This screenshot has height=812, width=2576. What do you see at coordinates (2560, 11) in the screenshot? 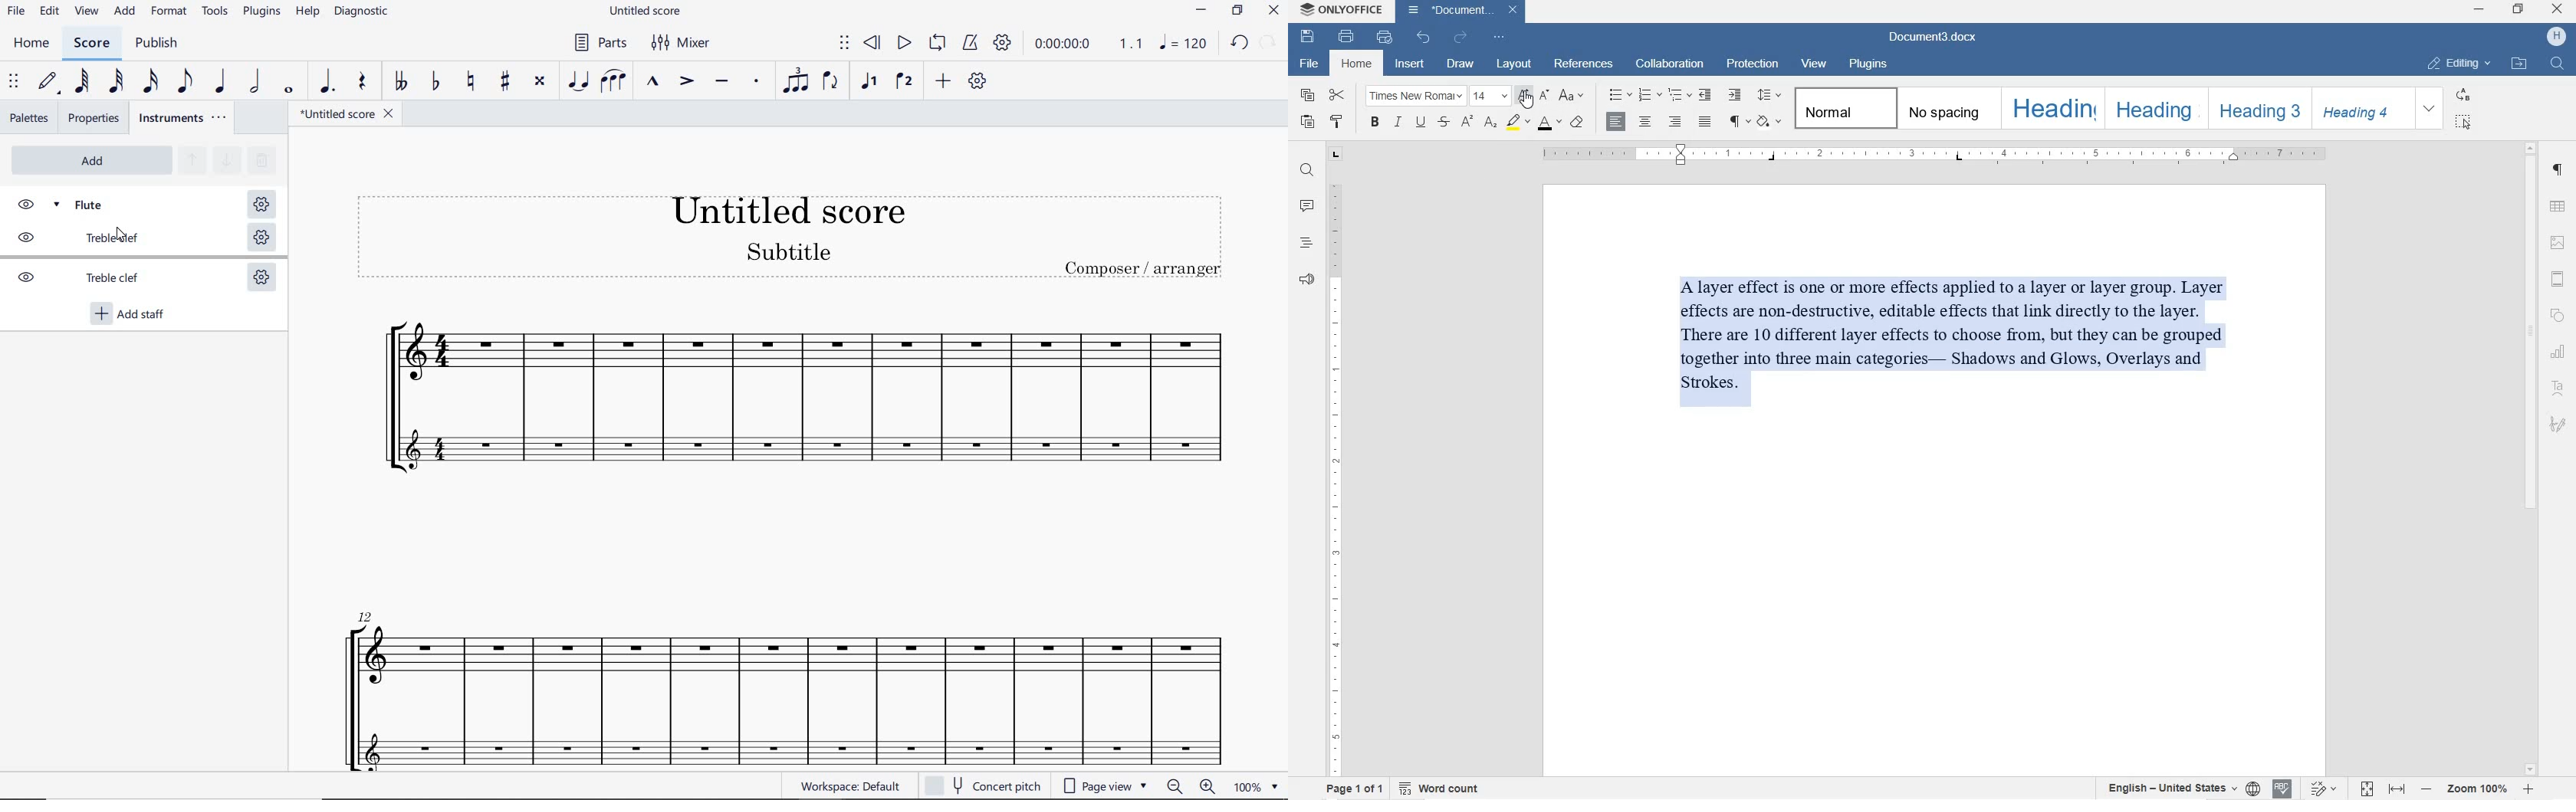
I see `CLOSE` at bounding box center [2560, 11].